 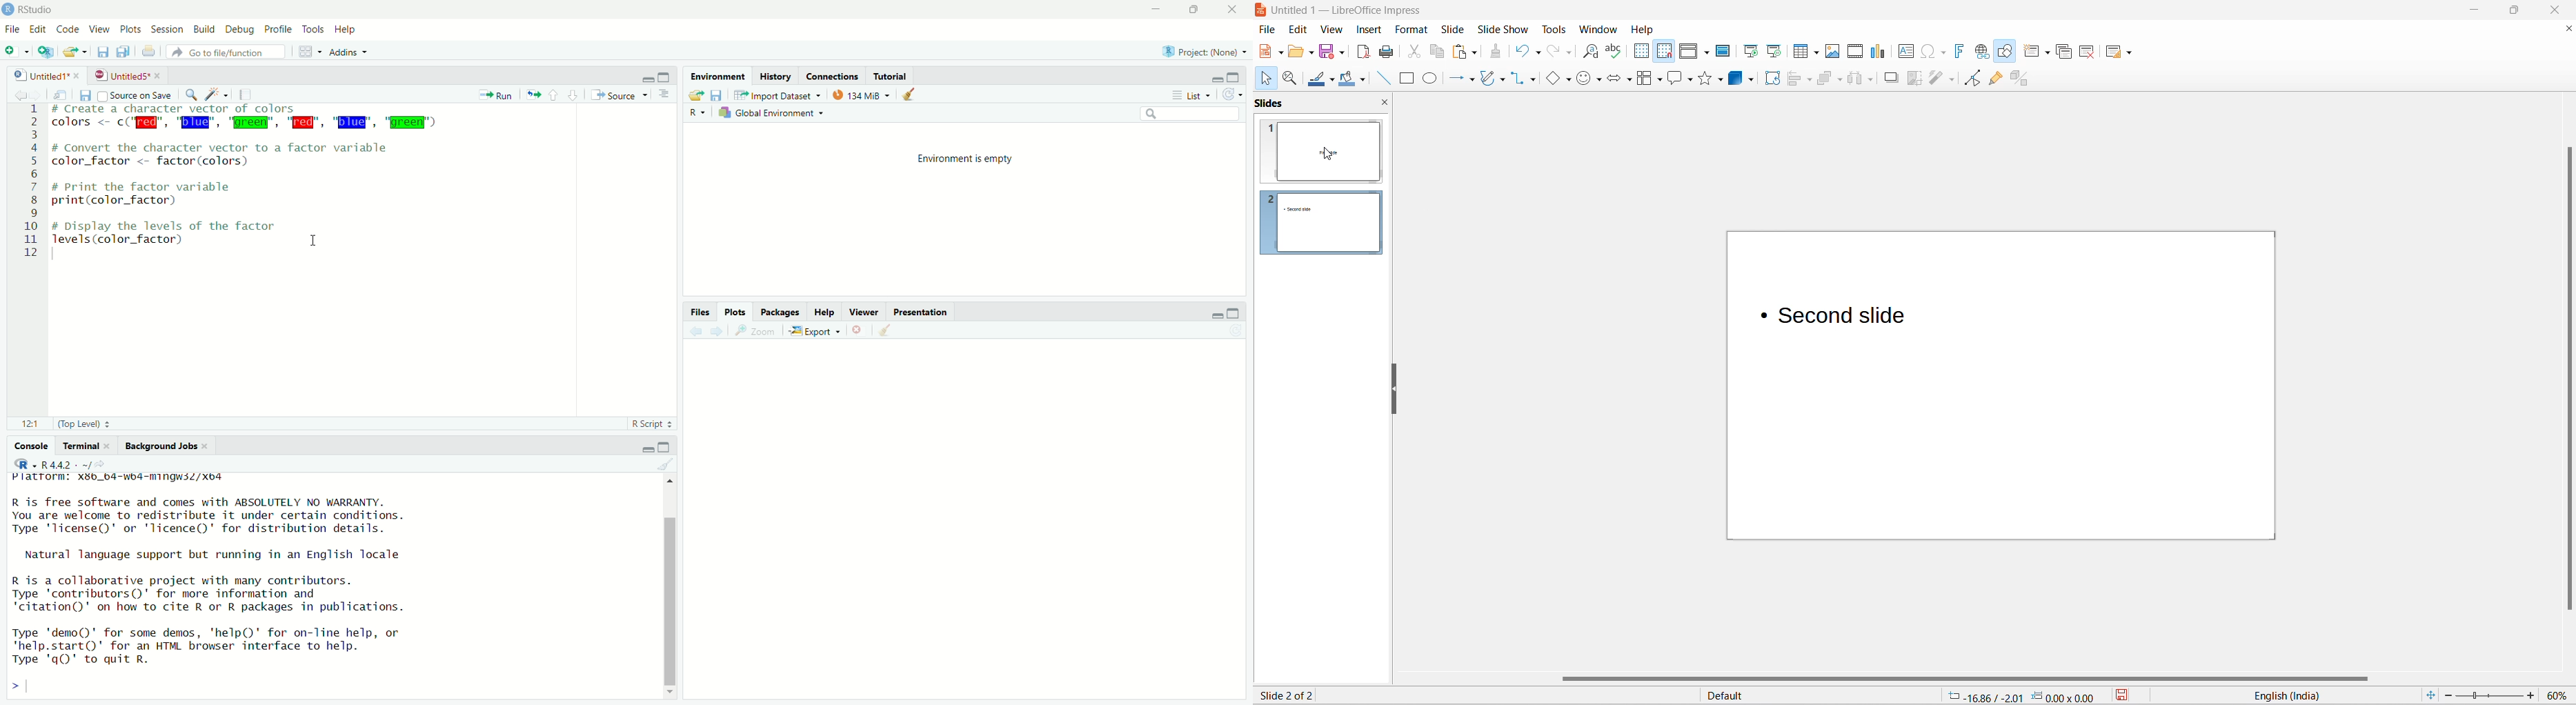 I want to click on toggle point edit mode, so click(x=1934, y=77).